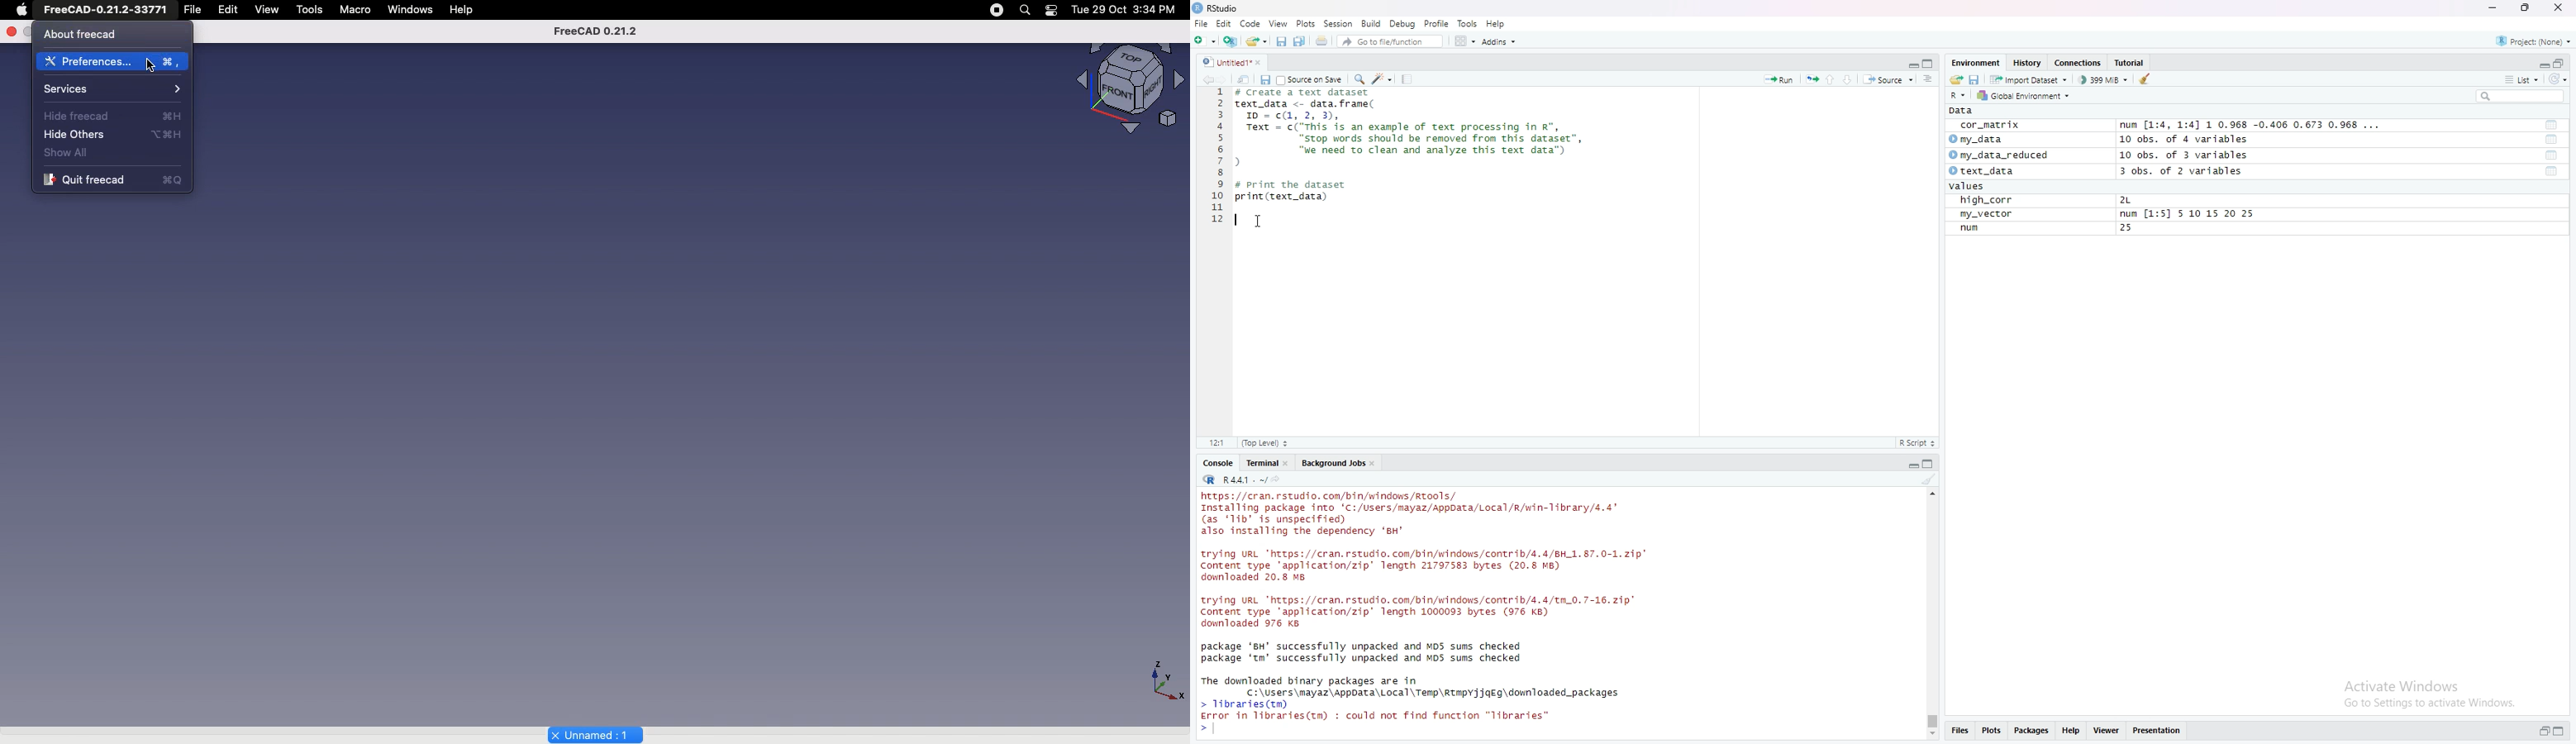  What do you see at coordinates (2543, 730) in the screenshot?
I see `expand` at bounding box center [2543, 730].